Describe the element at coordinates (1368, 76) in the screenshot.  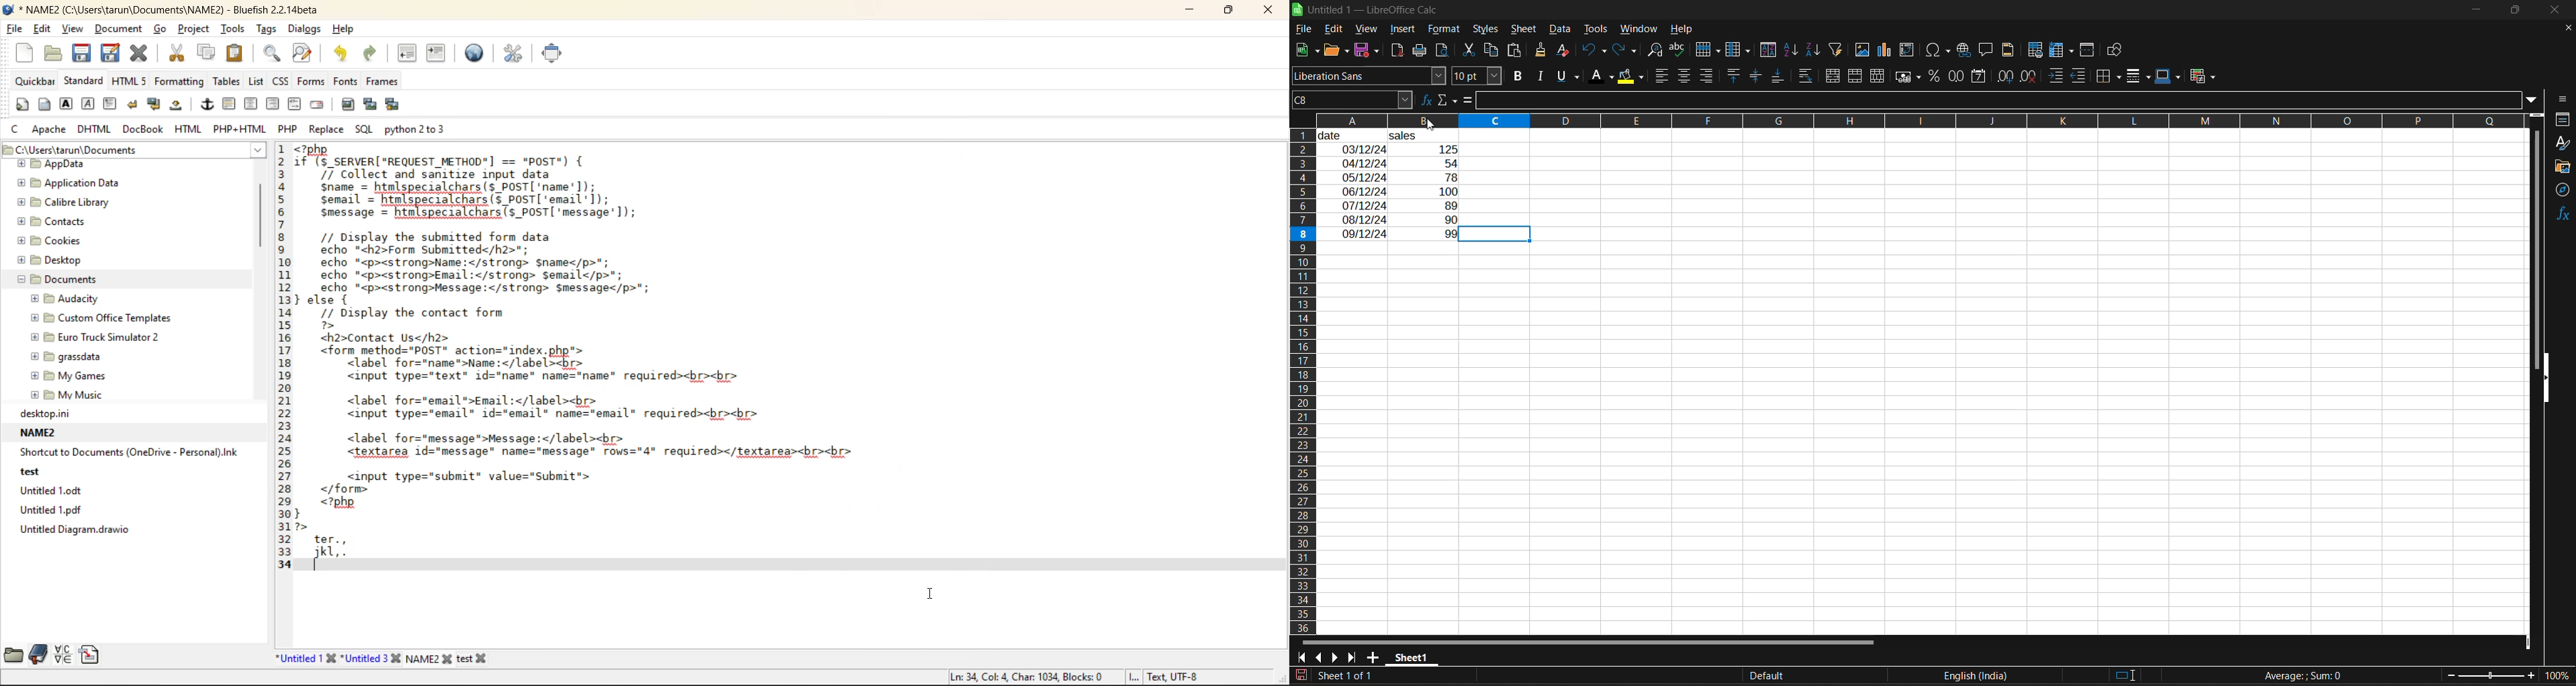
I see `font name` at that location.